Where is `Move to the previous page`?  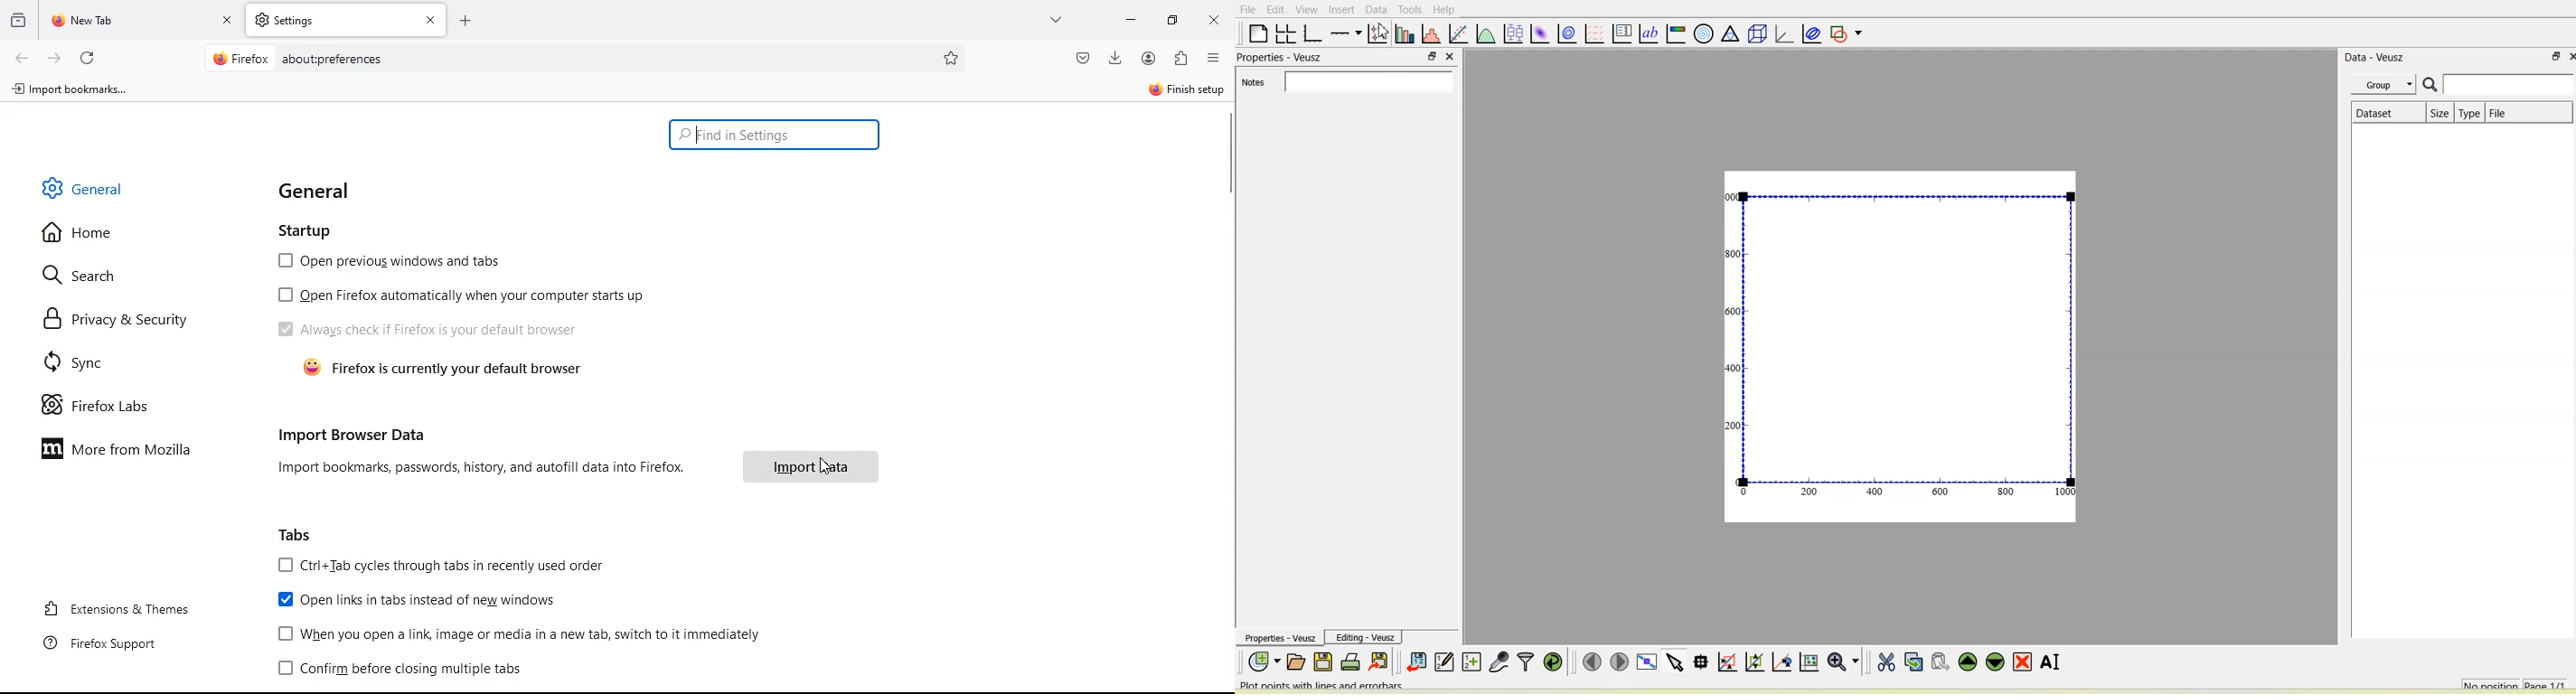 Move to the previous page is located at coordinates (1592, 661).